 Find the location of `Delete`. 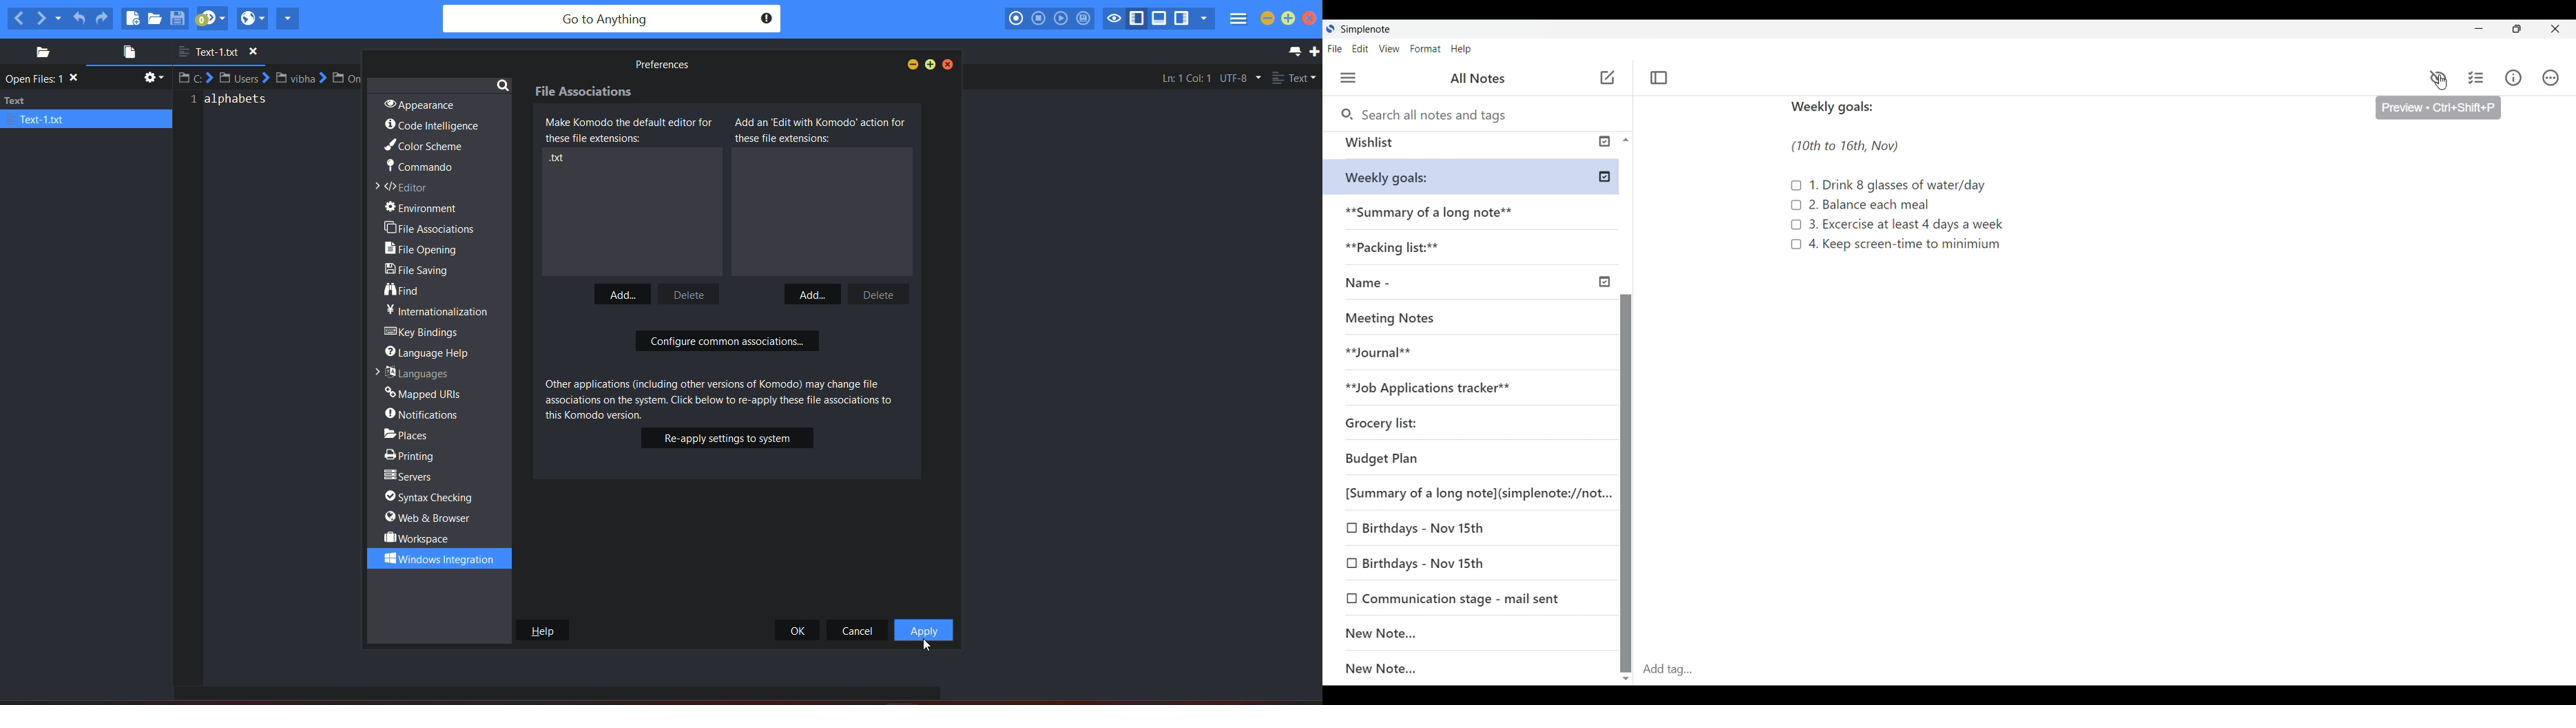

Delete is located at coordinates (885, 293).